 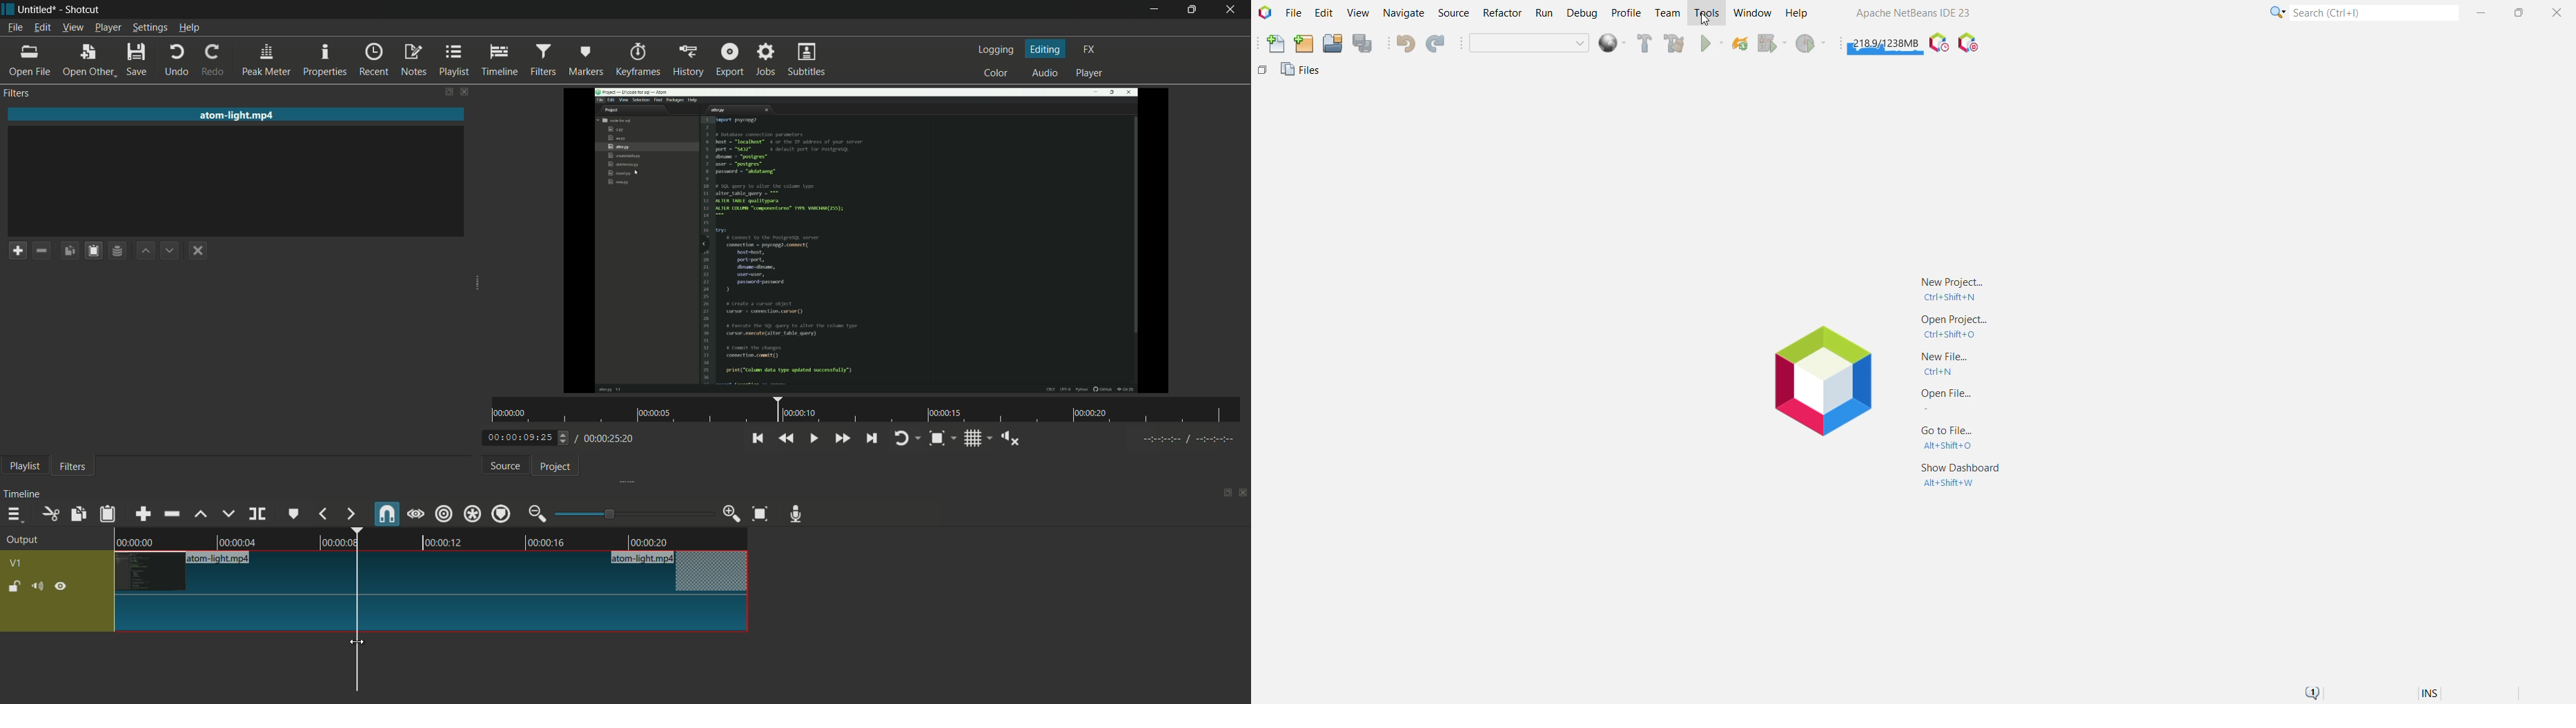 I want to click on Profile Main project, so click(x=1812, y=45).